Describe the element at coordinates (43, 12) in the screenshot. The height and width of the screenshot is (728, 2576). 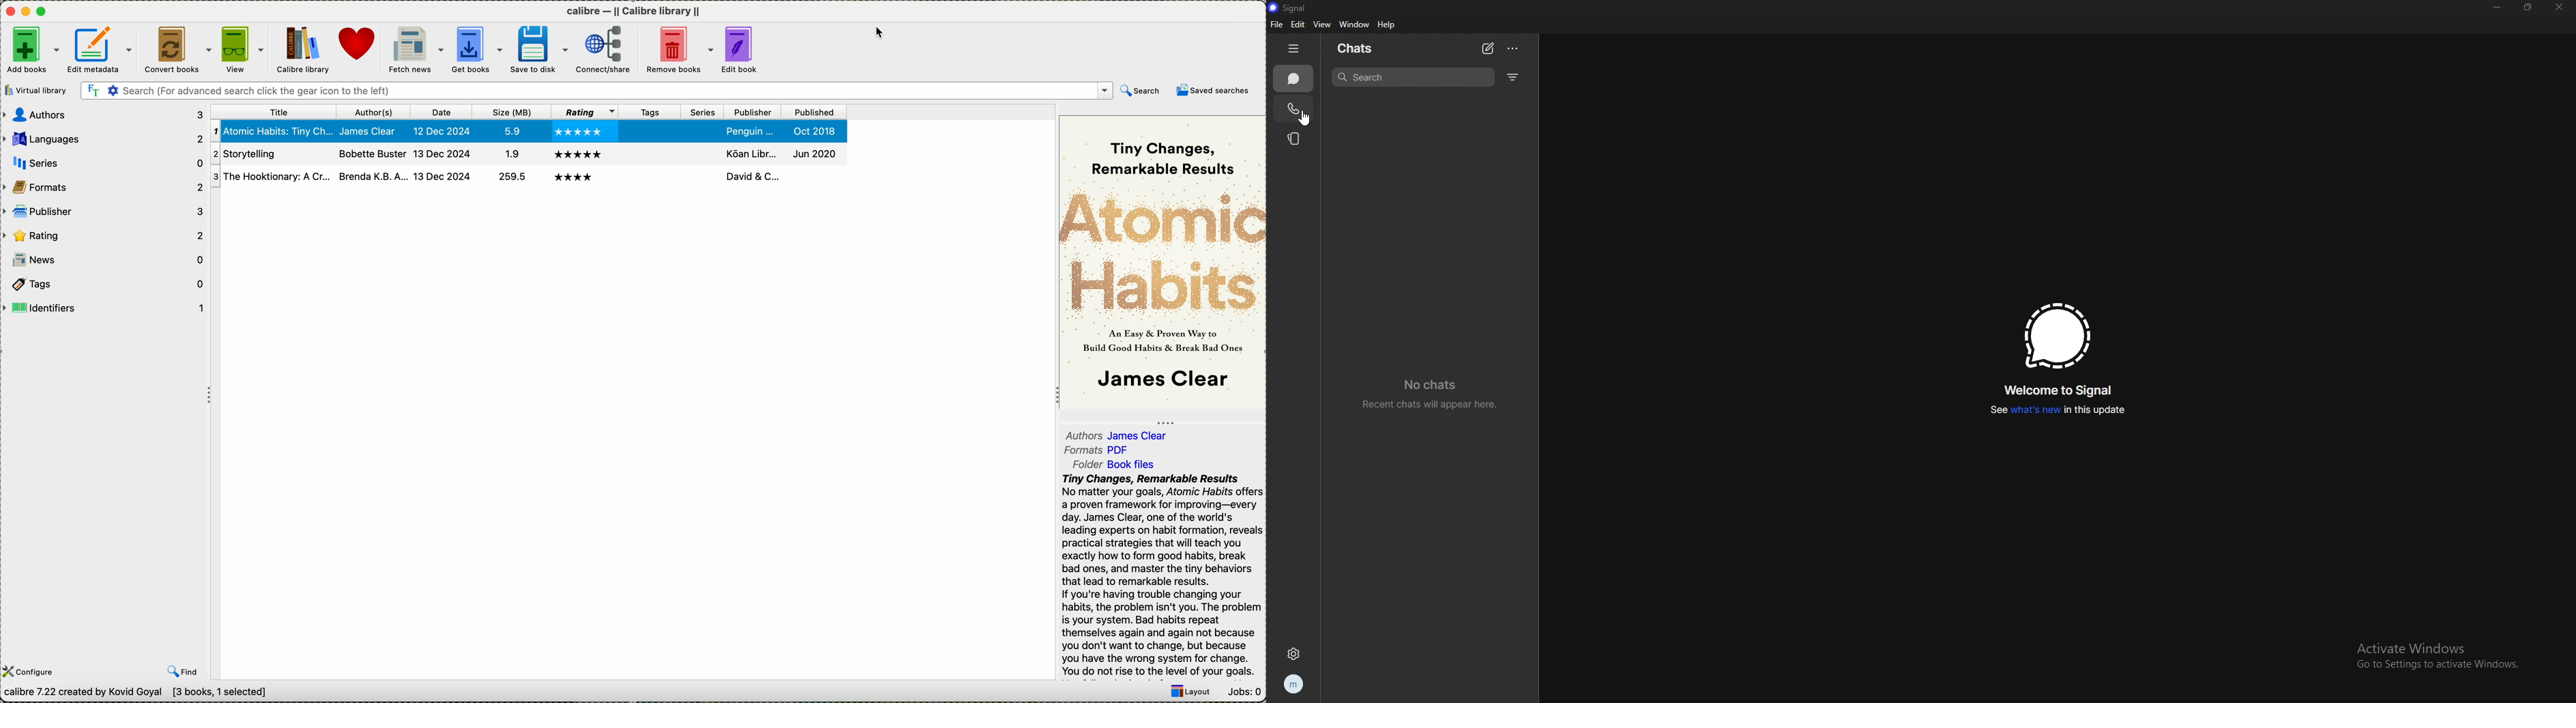
I see `maximize` at that location.